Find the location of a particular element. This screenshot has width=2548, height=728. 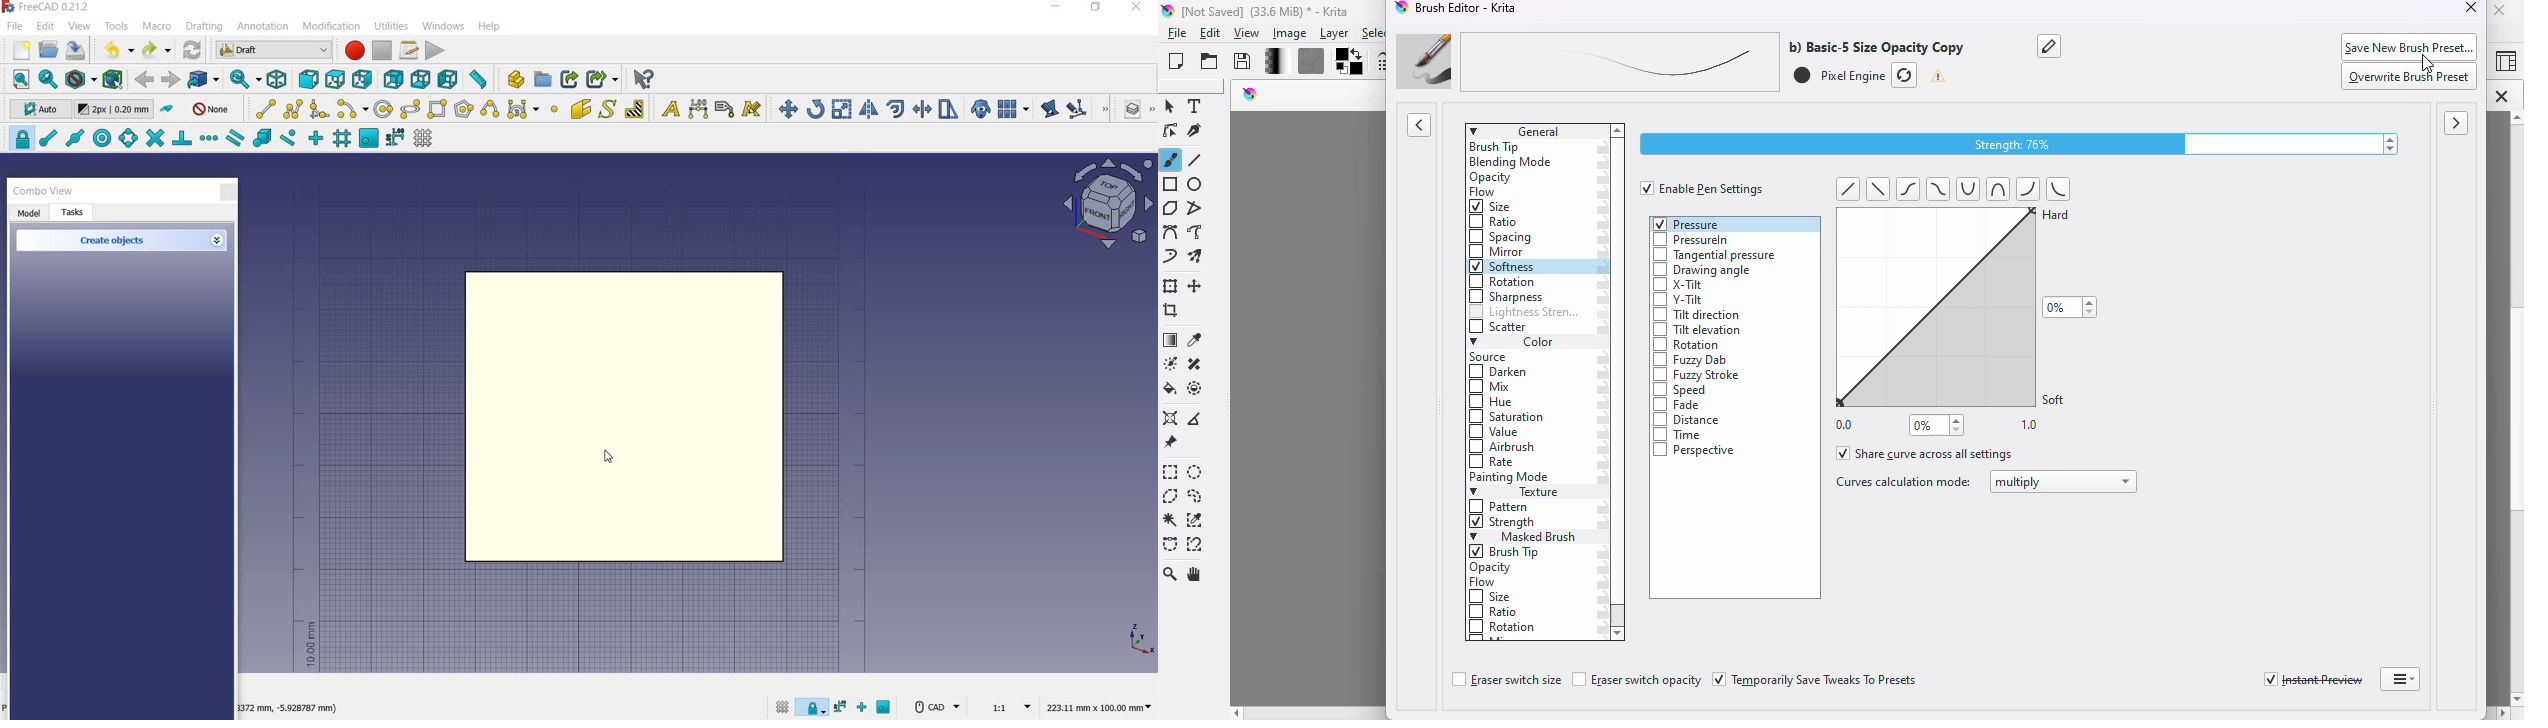

airbrush is located at coordinates (1502, 448).